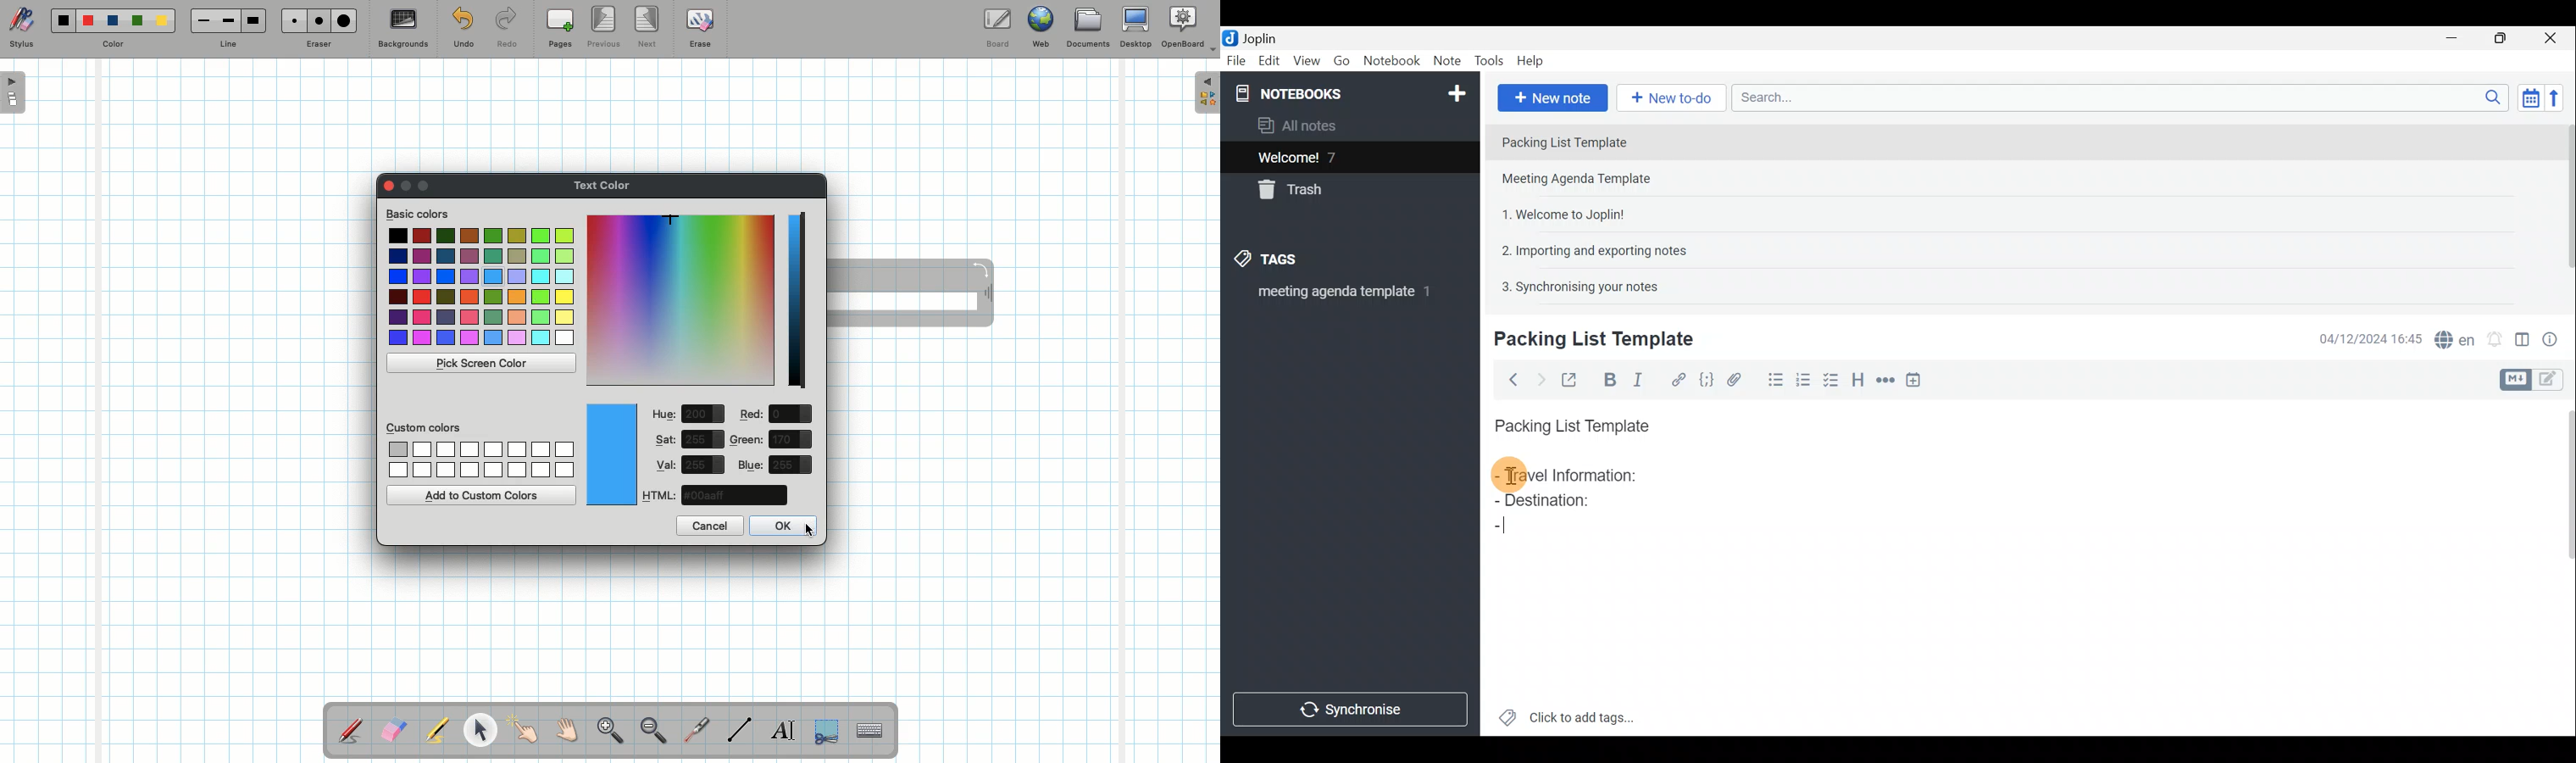 This screenshot has width=2576, height=784. Describe the element at coordinates (1706, 379) in the screenshot. I see `Code` at that location.